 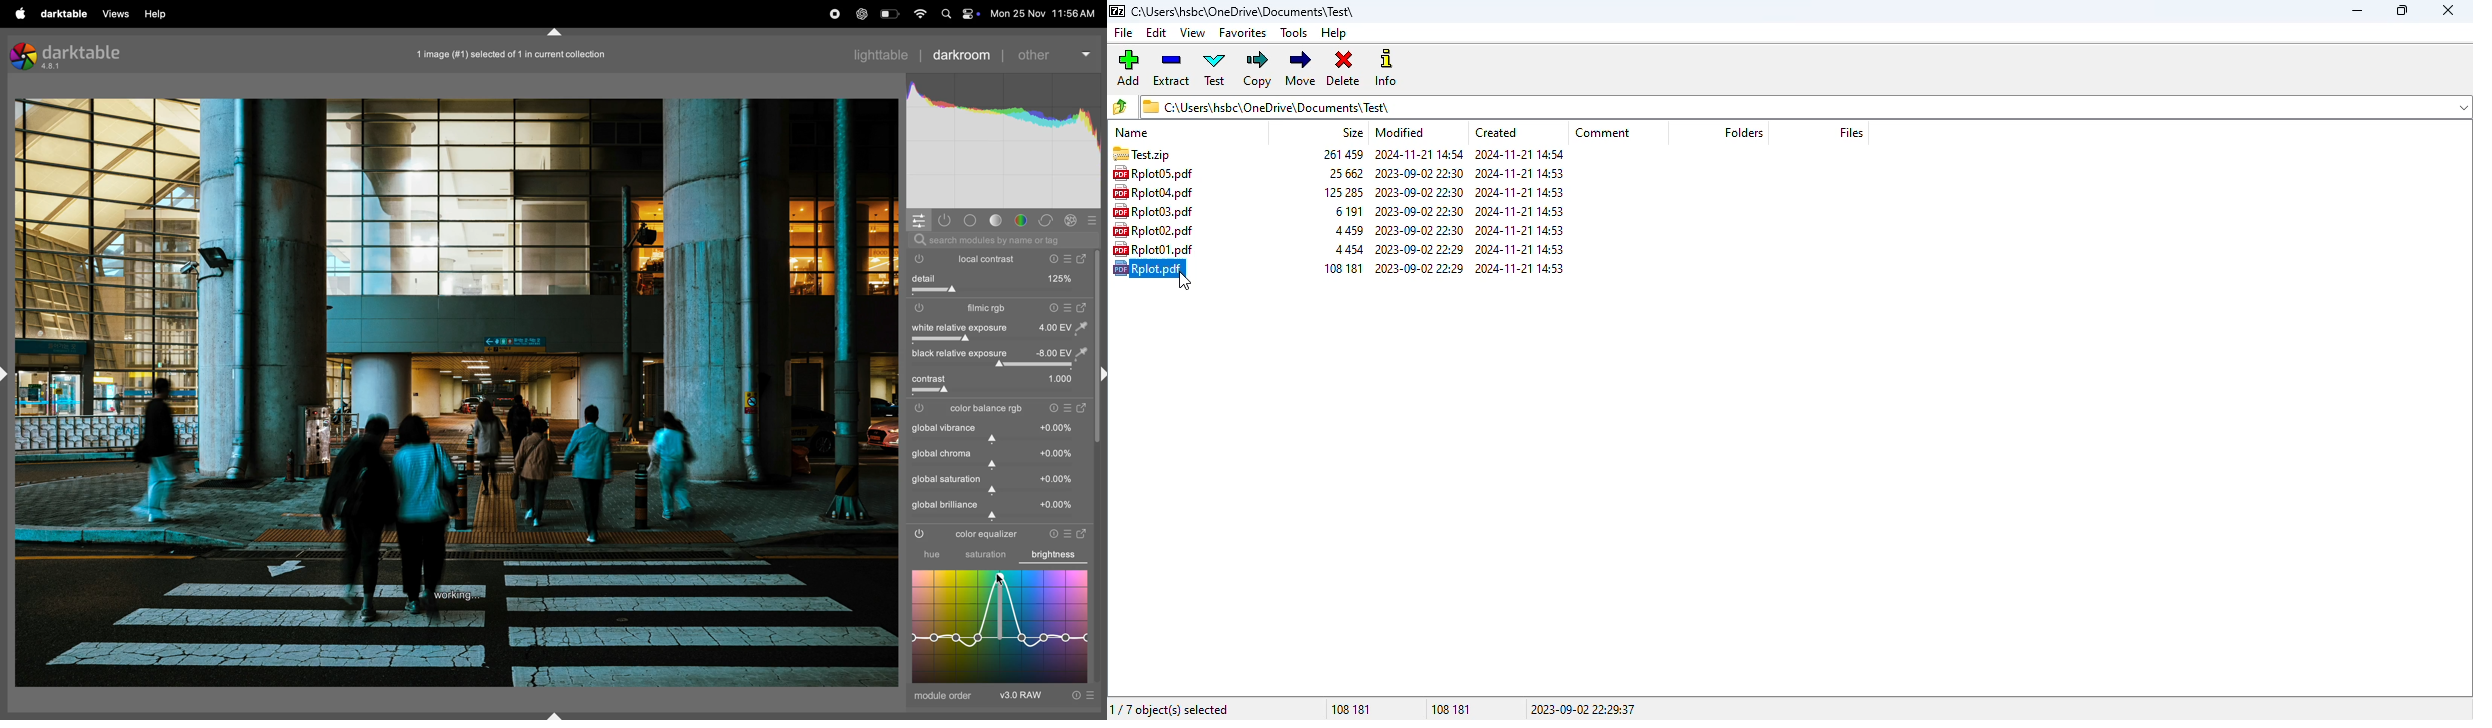 I want to click on wifi, so click(x=919, y=14).